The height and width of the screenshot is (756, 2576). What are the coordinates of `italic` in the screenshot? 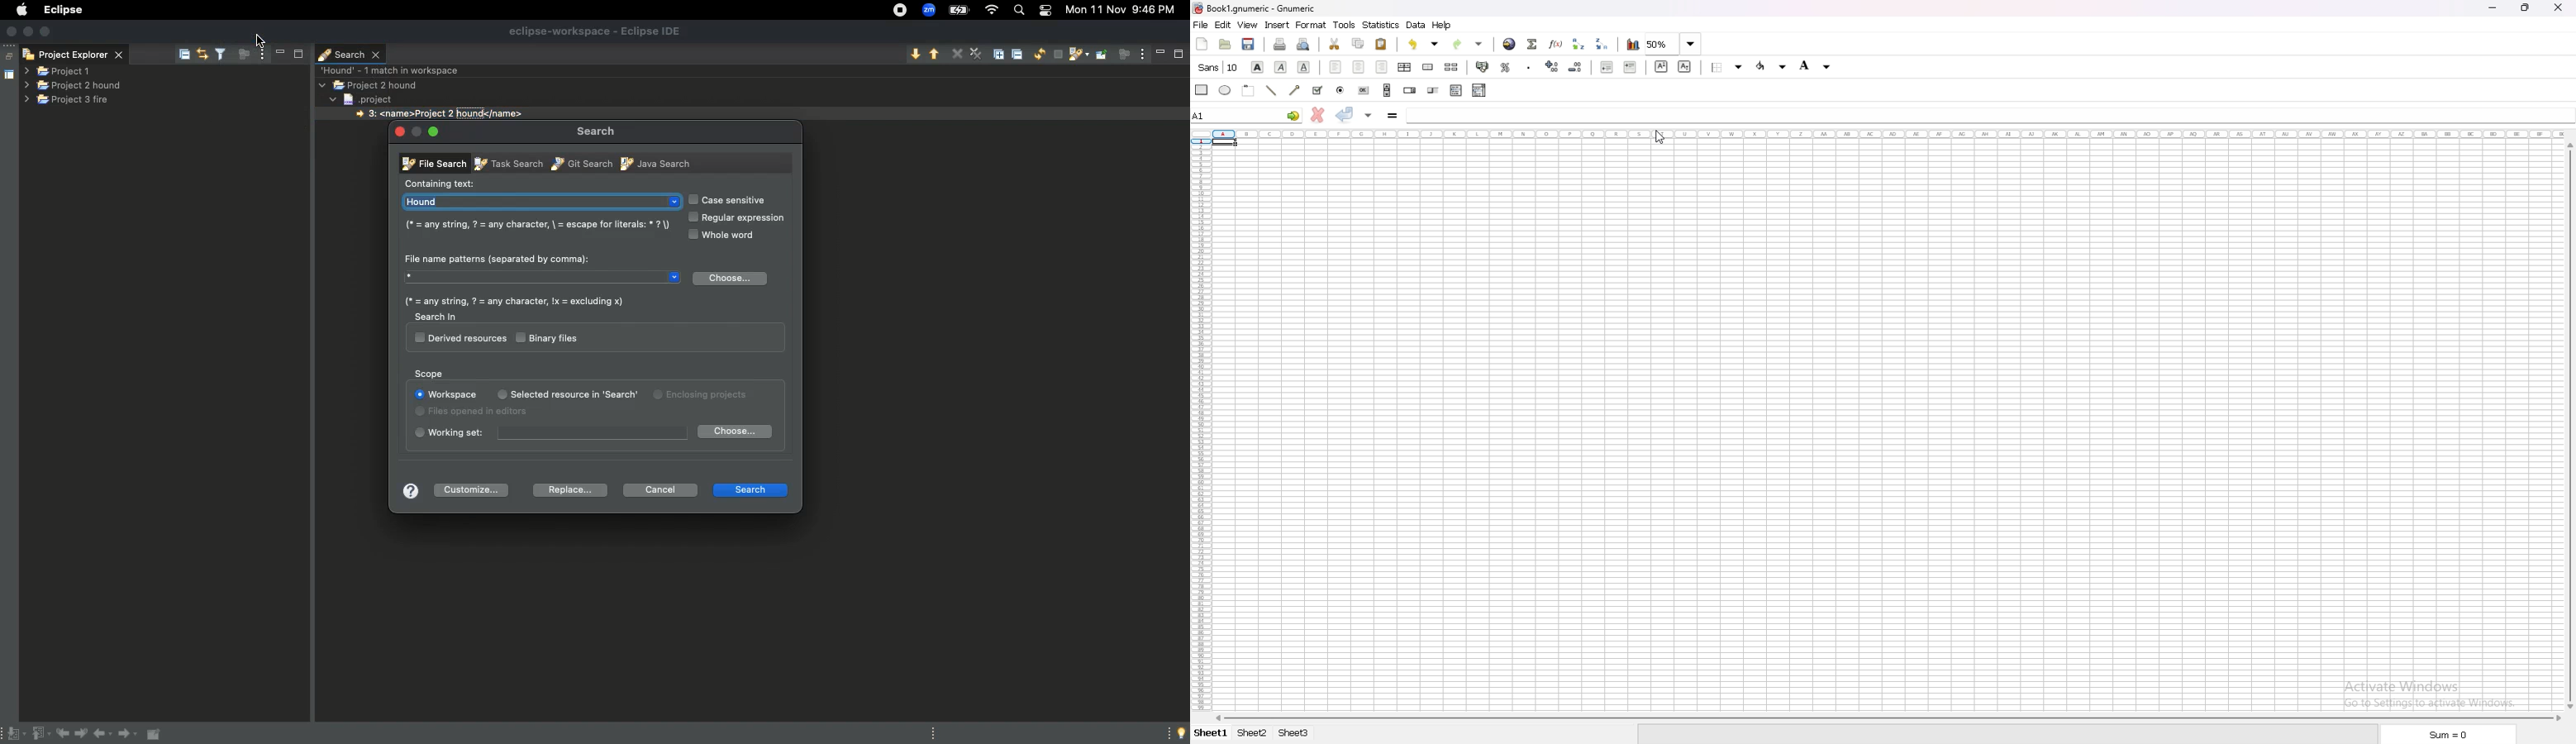 It's located at (1281, 67).